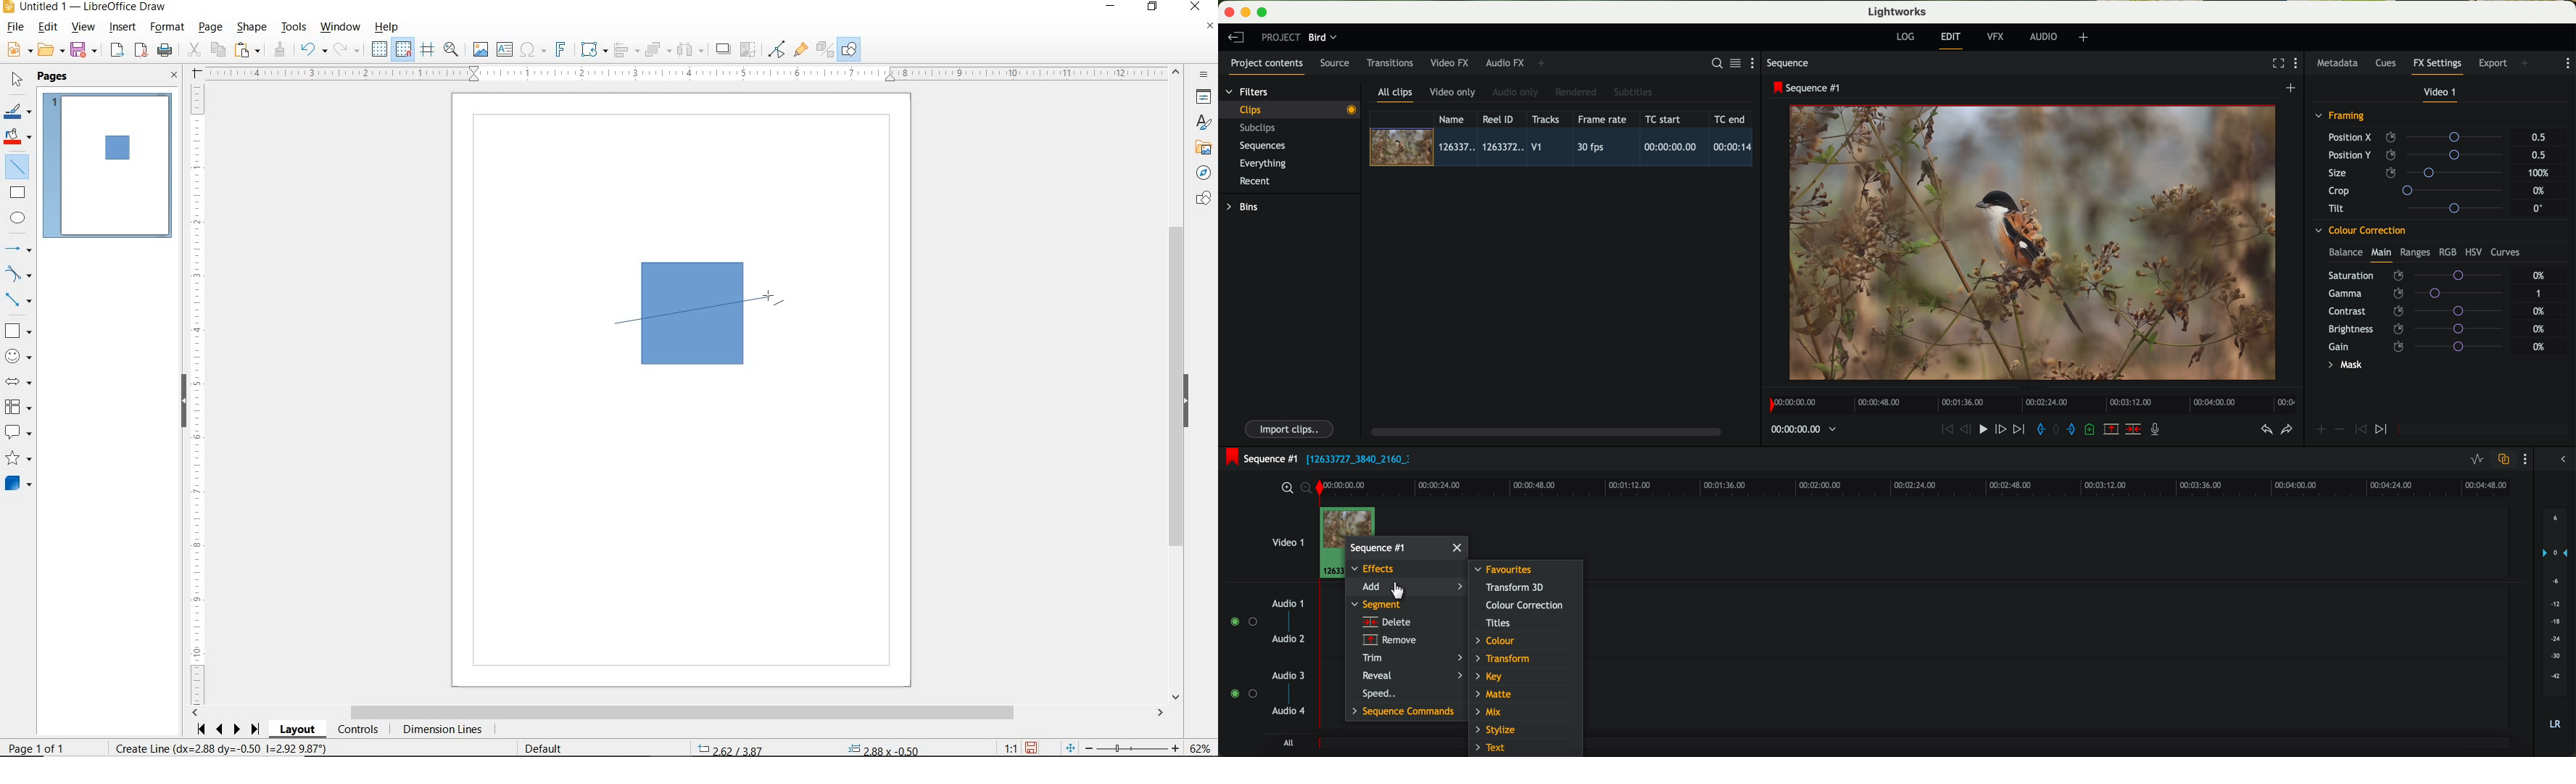 This screenshot has width=2576, height=784. What do you see at coordinates (1178, 384) in the screenshot?
I see `SCROLLBAR` at bounding box center [1178, 384].